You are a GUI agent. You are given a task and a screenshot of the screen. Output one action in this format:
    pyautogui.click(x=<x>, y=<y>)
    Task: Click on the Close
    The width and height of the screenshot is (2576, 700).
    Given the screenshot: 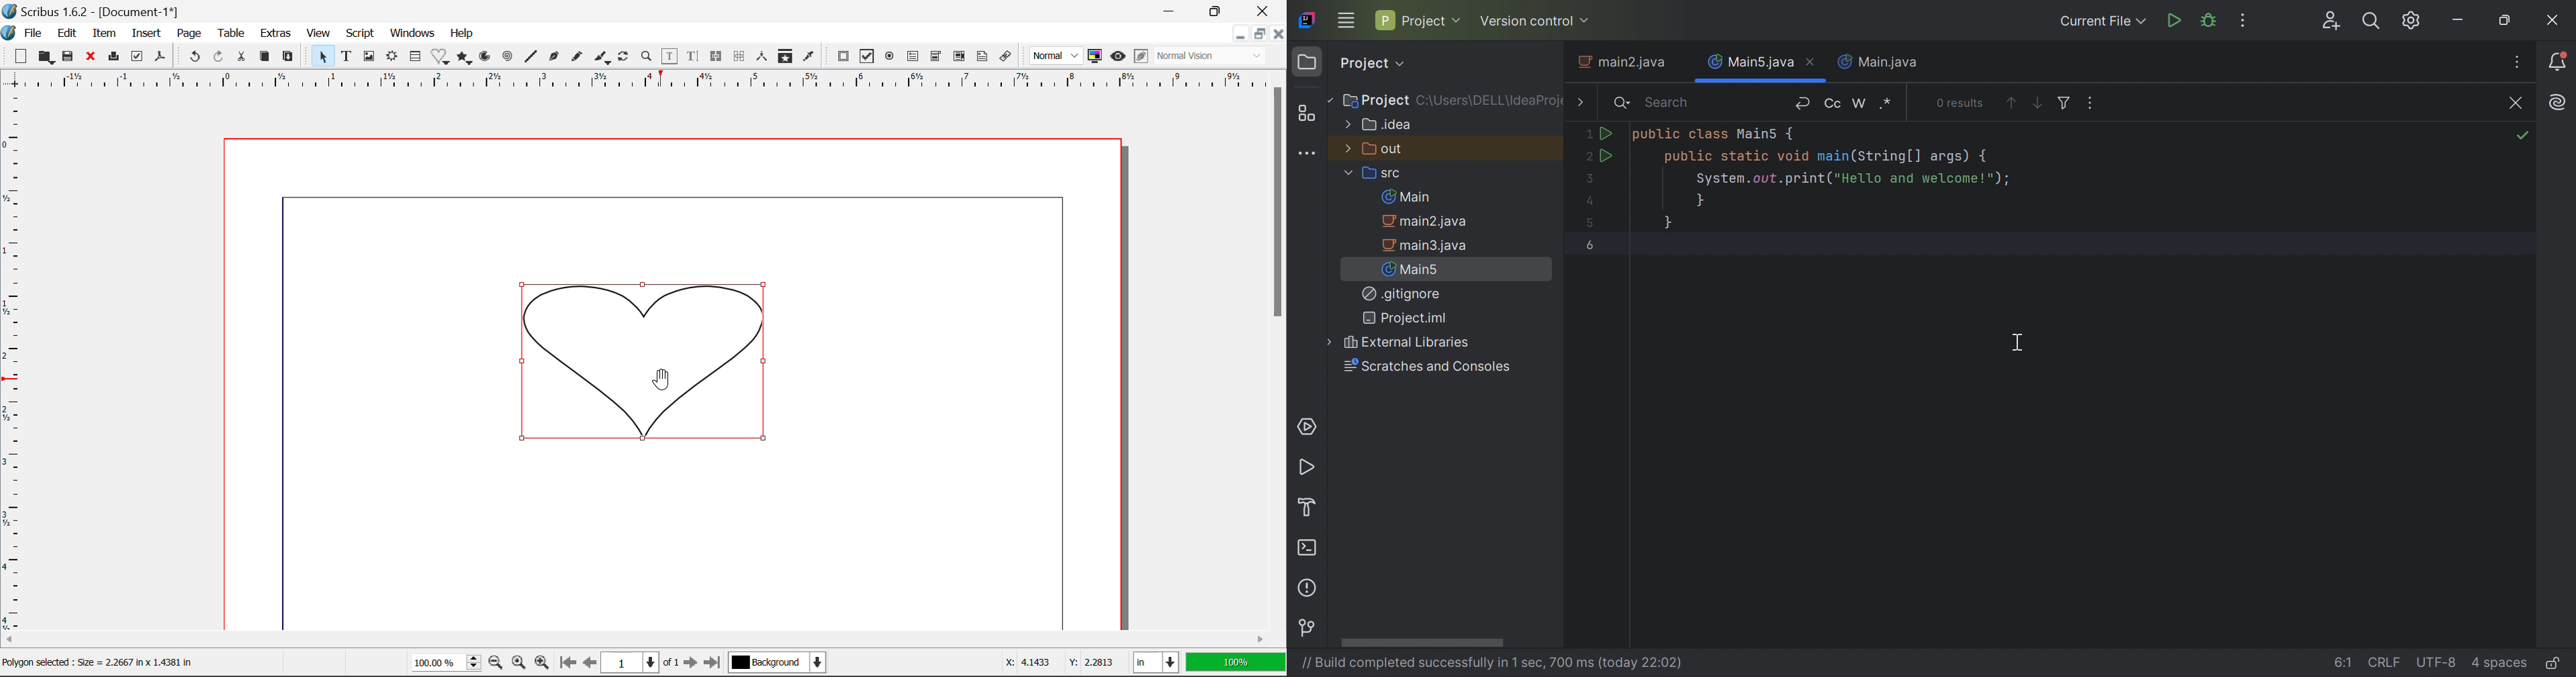 What is the action you would take?
    pyautogui.click(x=93, y=58)
    